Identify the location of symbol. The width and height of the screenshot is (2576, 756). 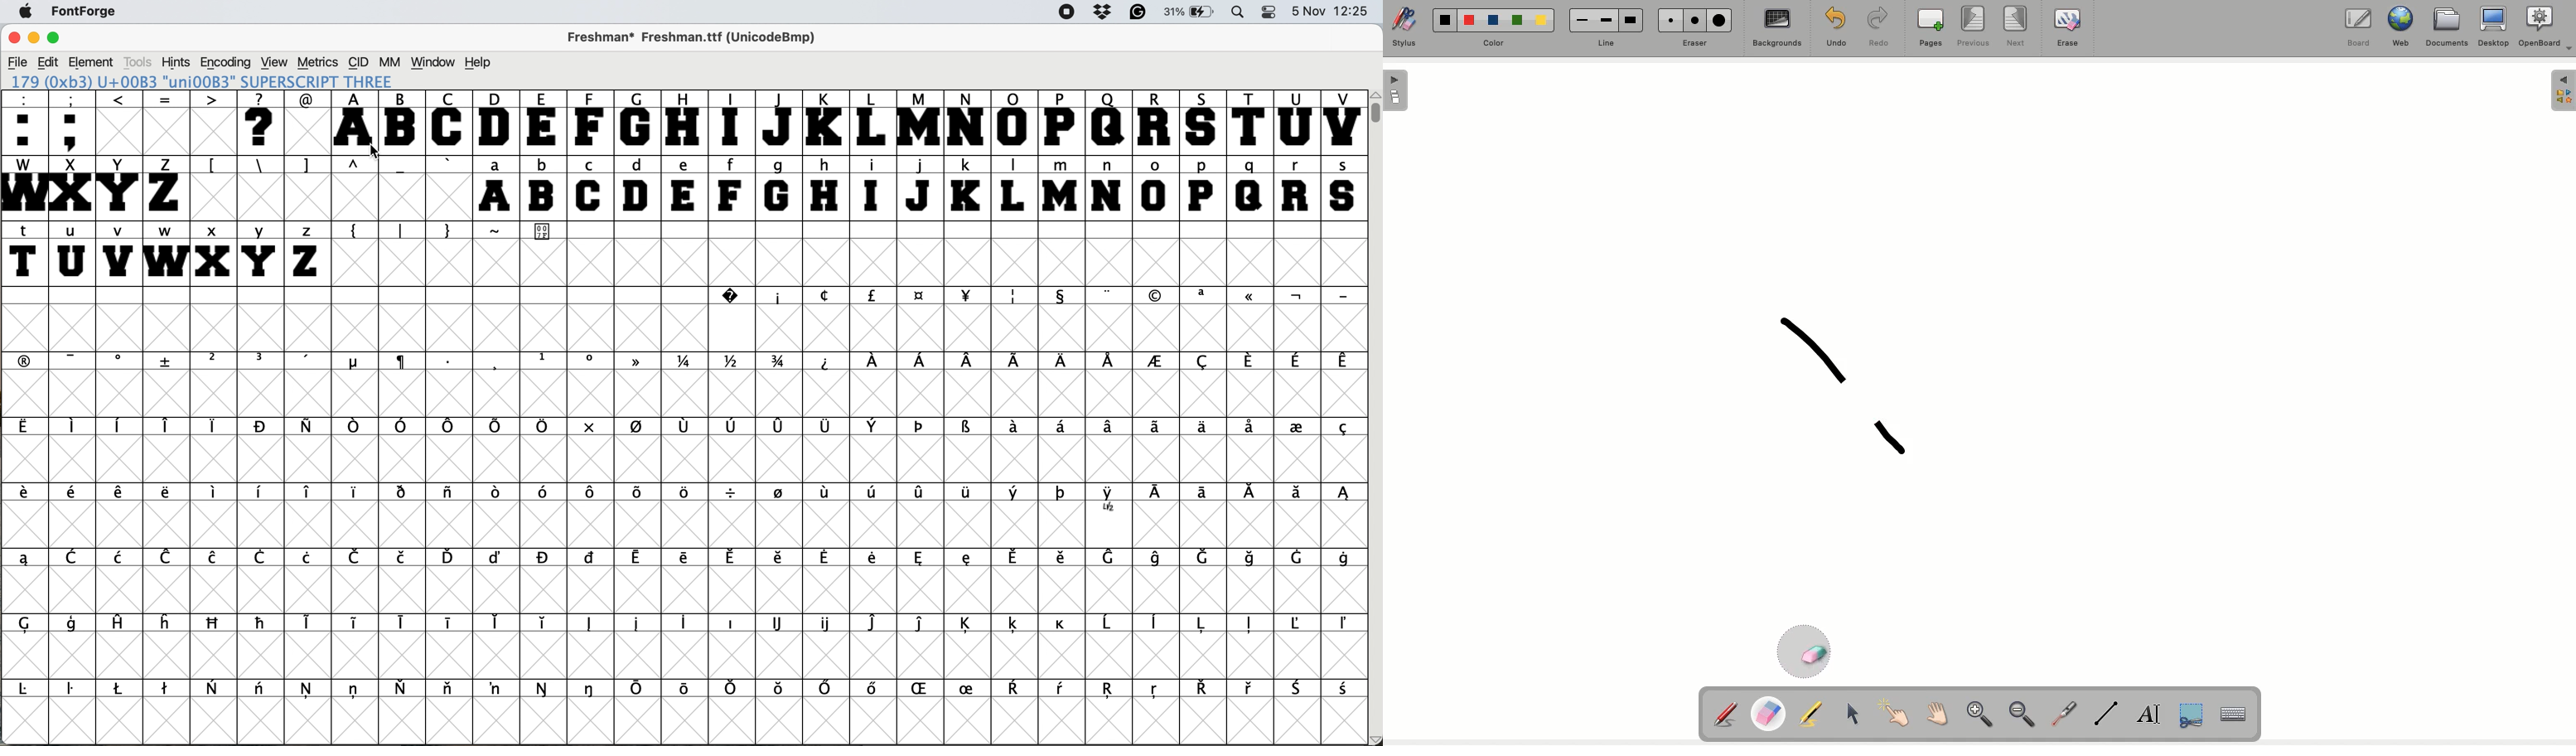
(1111, 361).